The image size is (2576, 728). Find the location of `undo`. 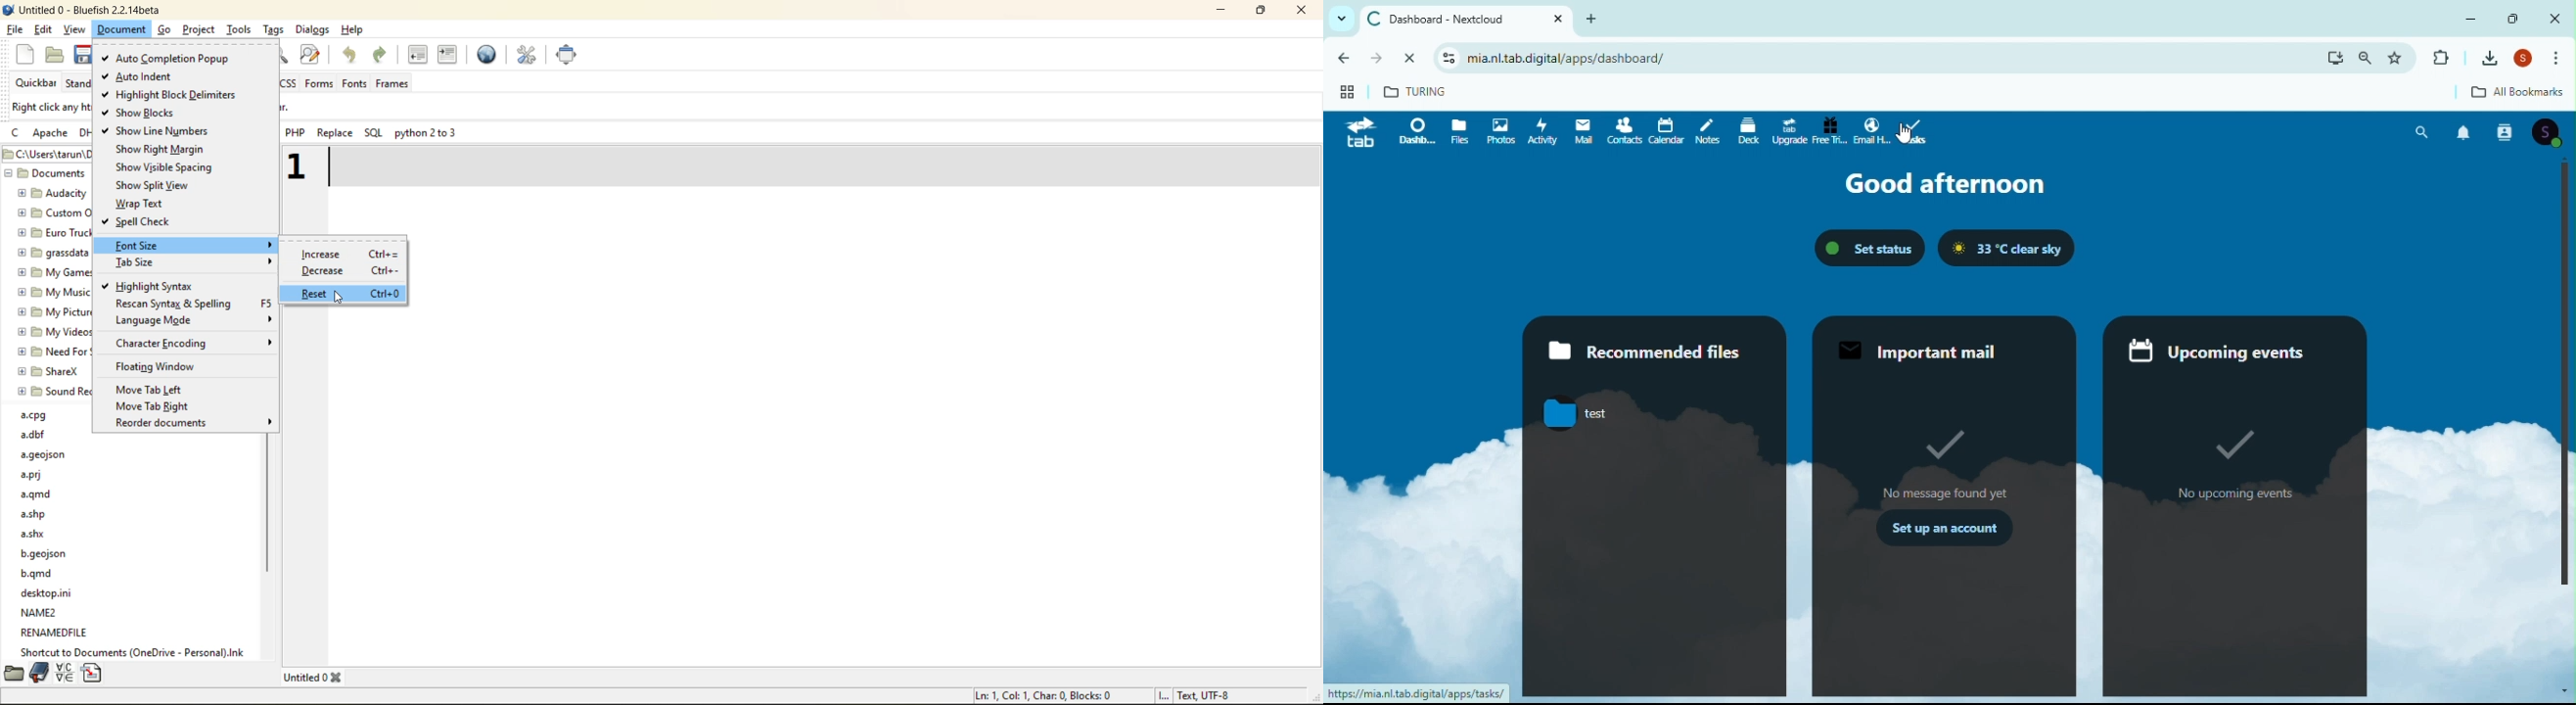

undo is located at coordinates (350, 53).